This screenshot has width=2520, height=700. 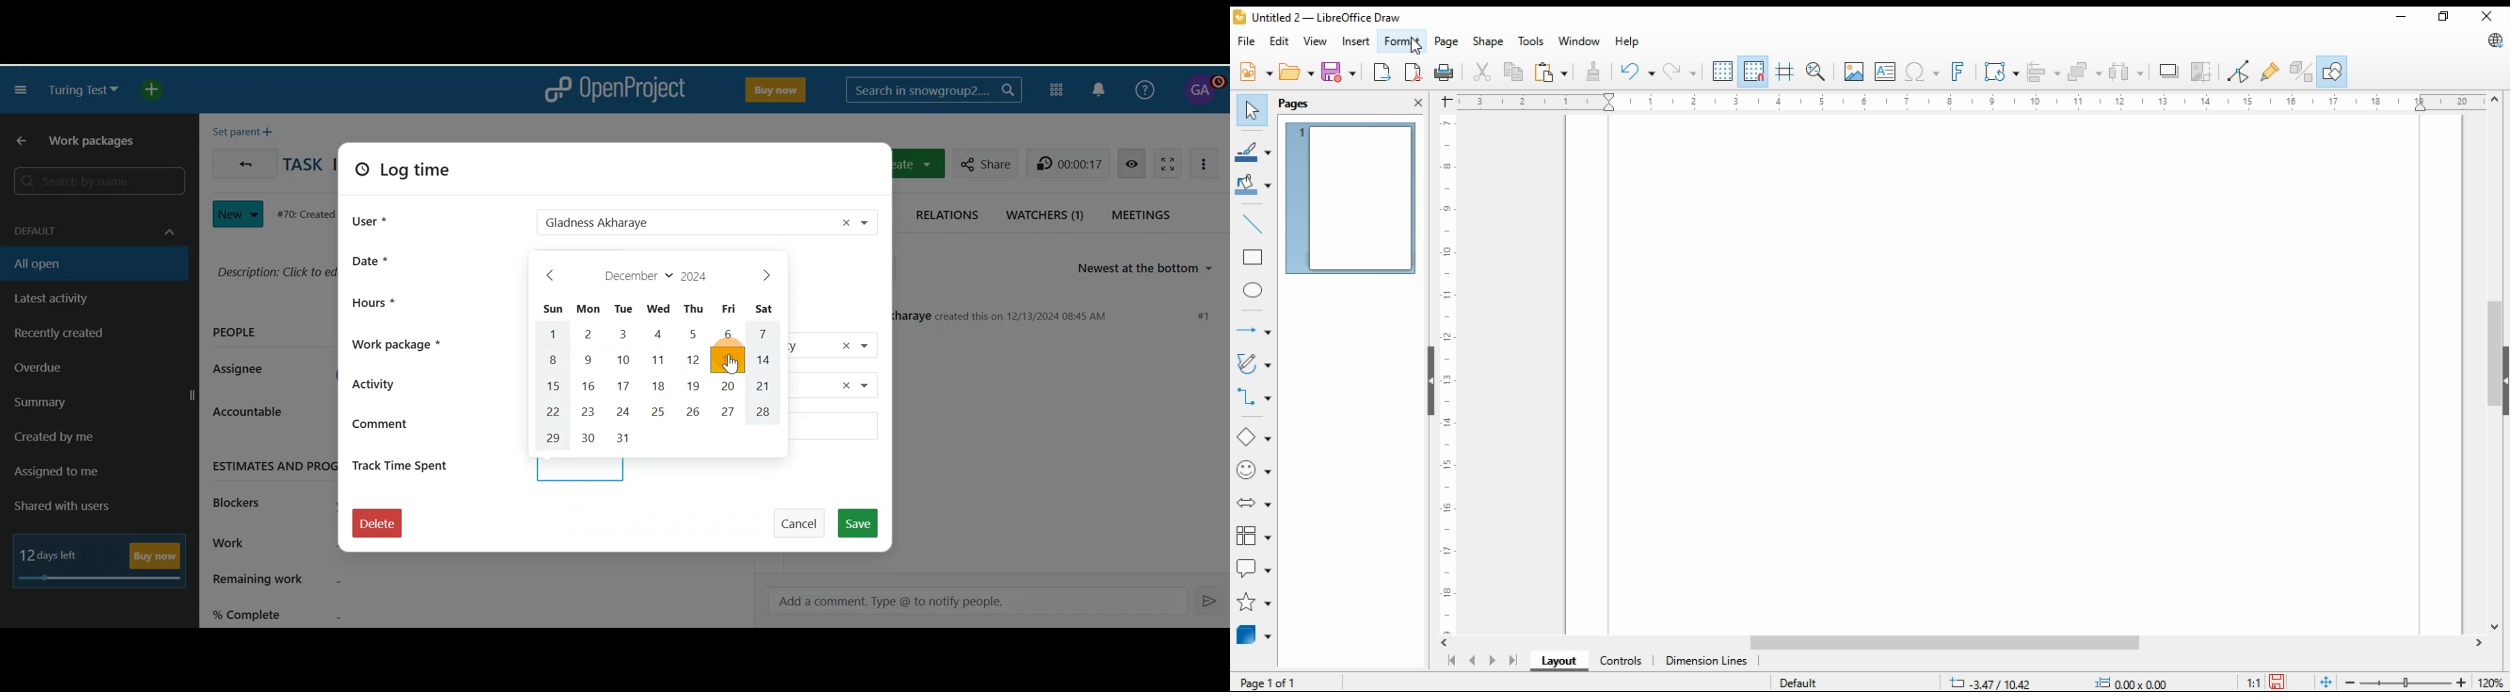 What do you see at coordinates (73, 372) in the screenshot?
I see `Overdue` at bounding box center [73, 372].